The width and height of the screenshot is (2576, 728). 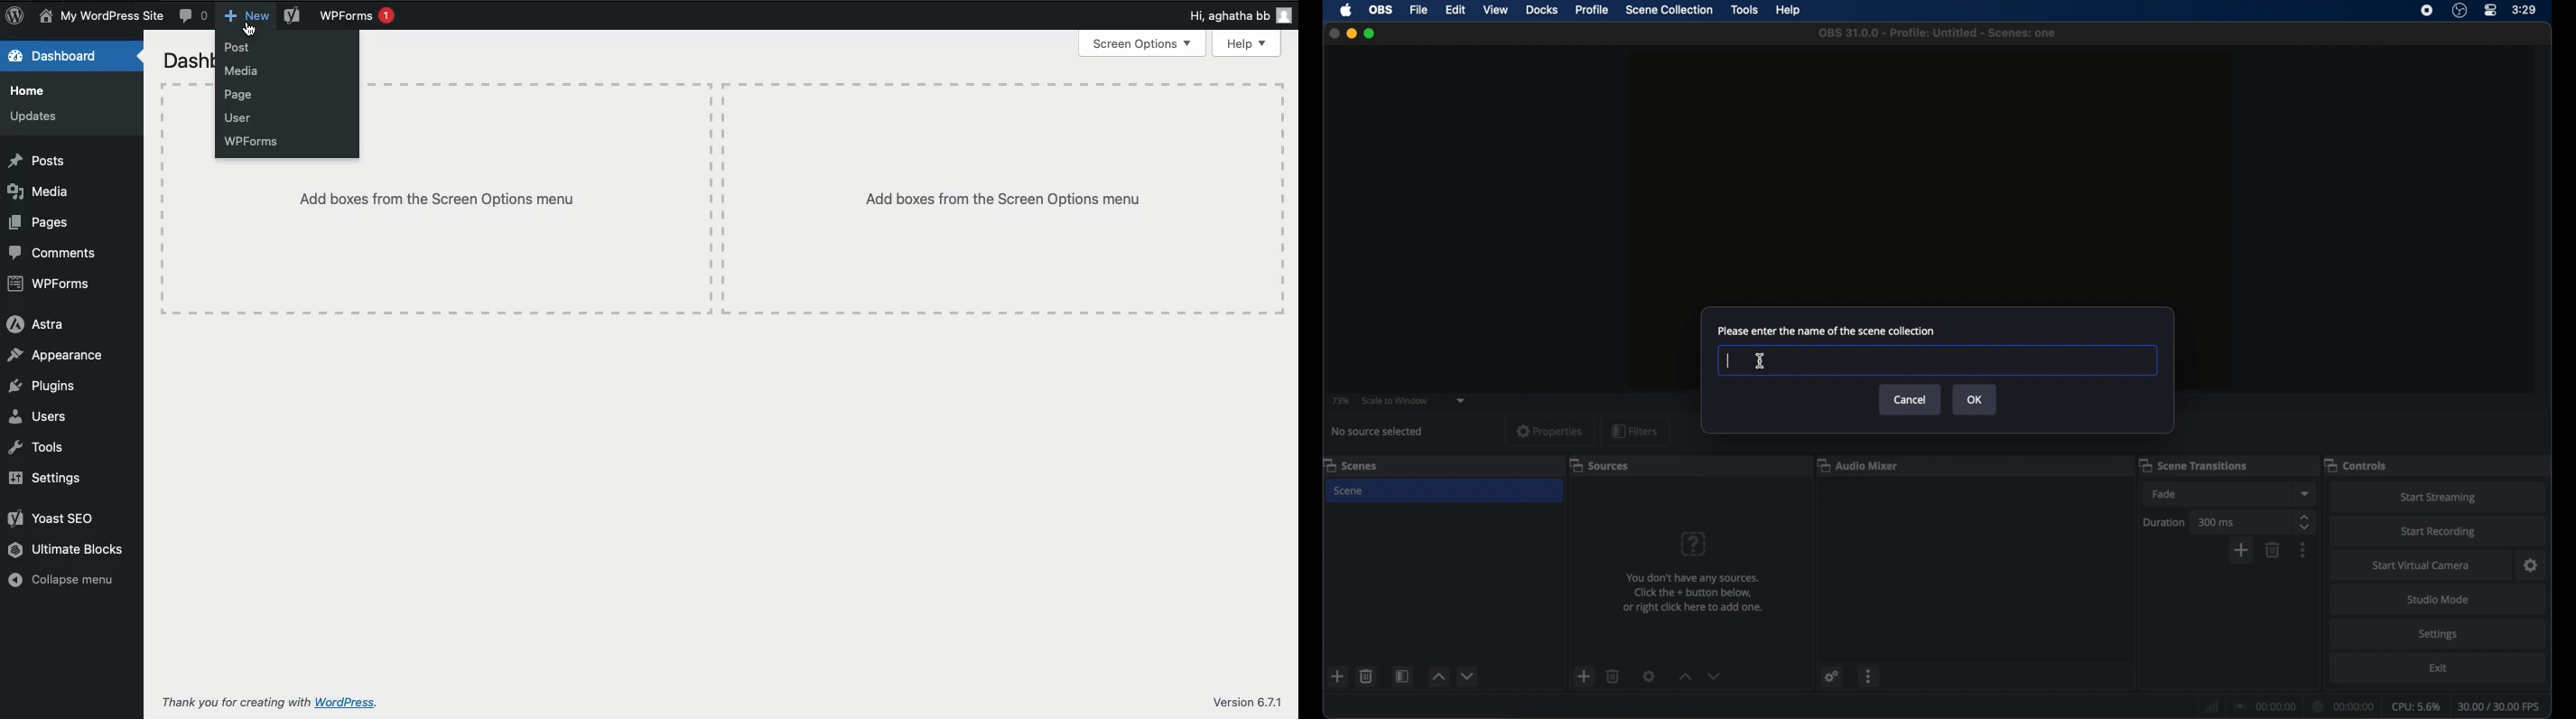 I want to click on edit, so click(x=1454, y=9).